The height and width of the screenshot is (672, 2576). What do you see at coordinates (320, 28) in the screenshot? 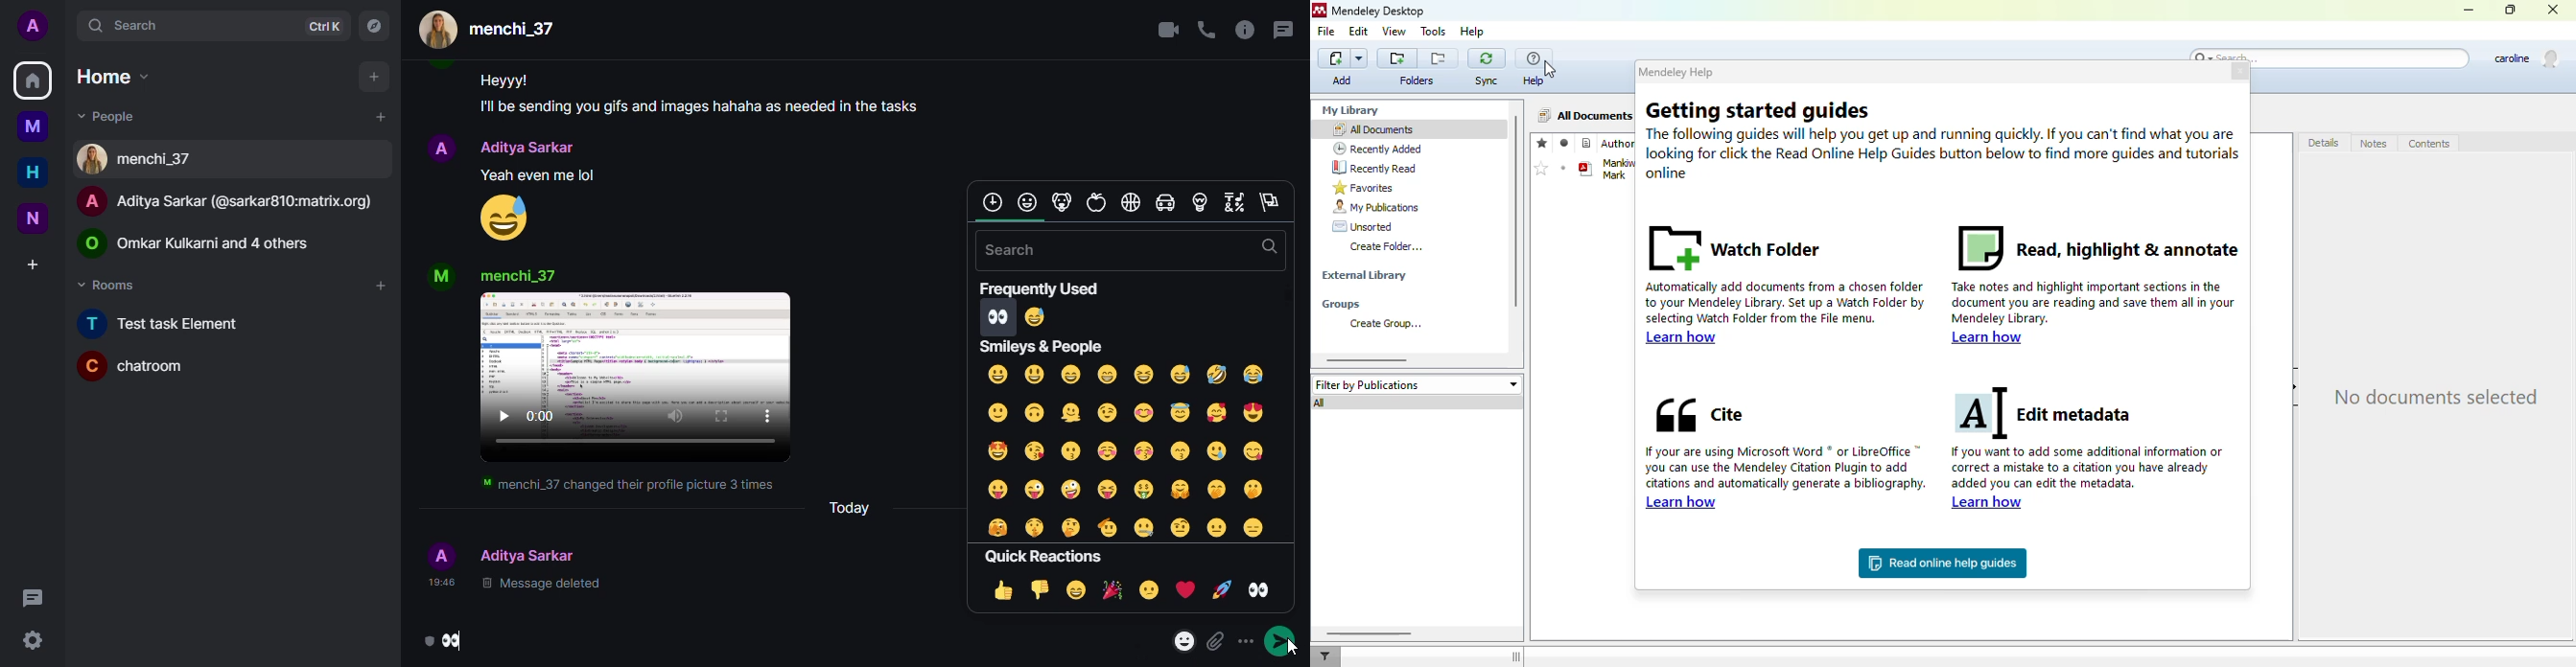
I see `ctrlK` at bounding box center [320, 28].